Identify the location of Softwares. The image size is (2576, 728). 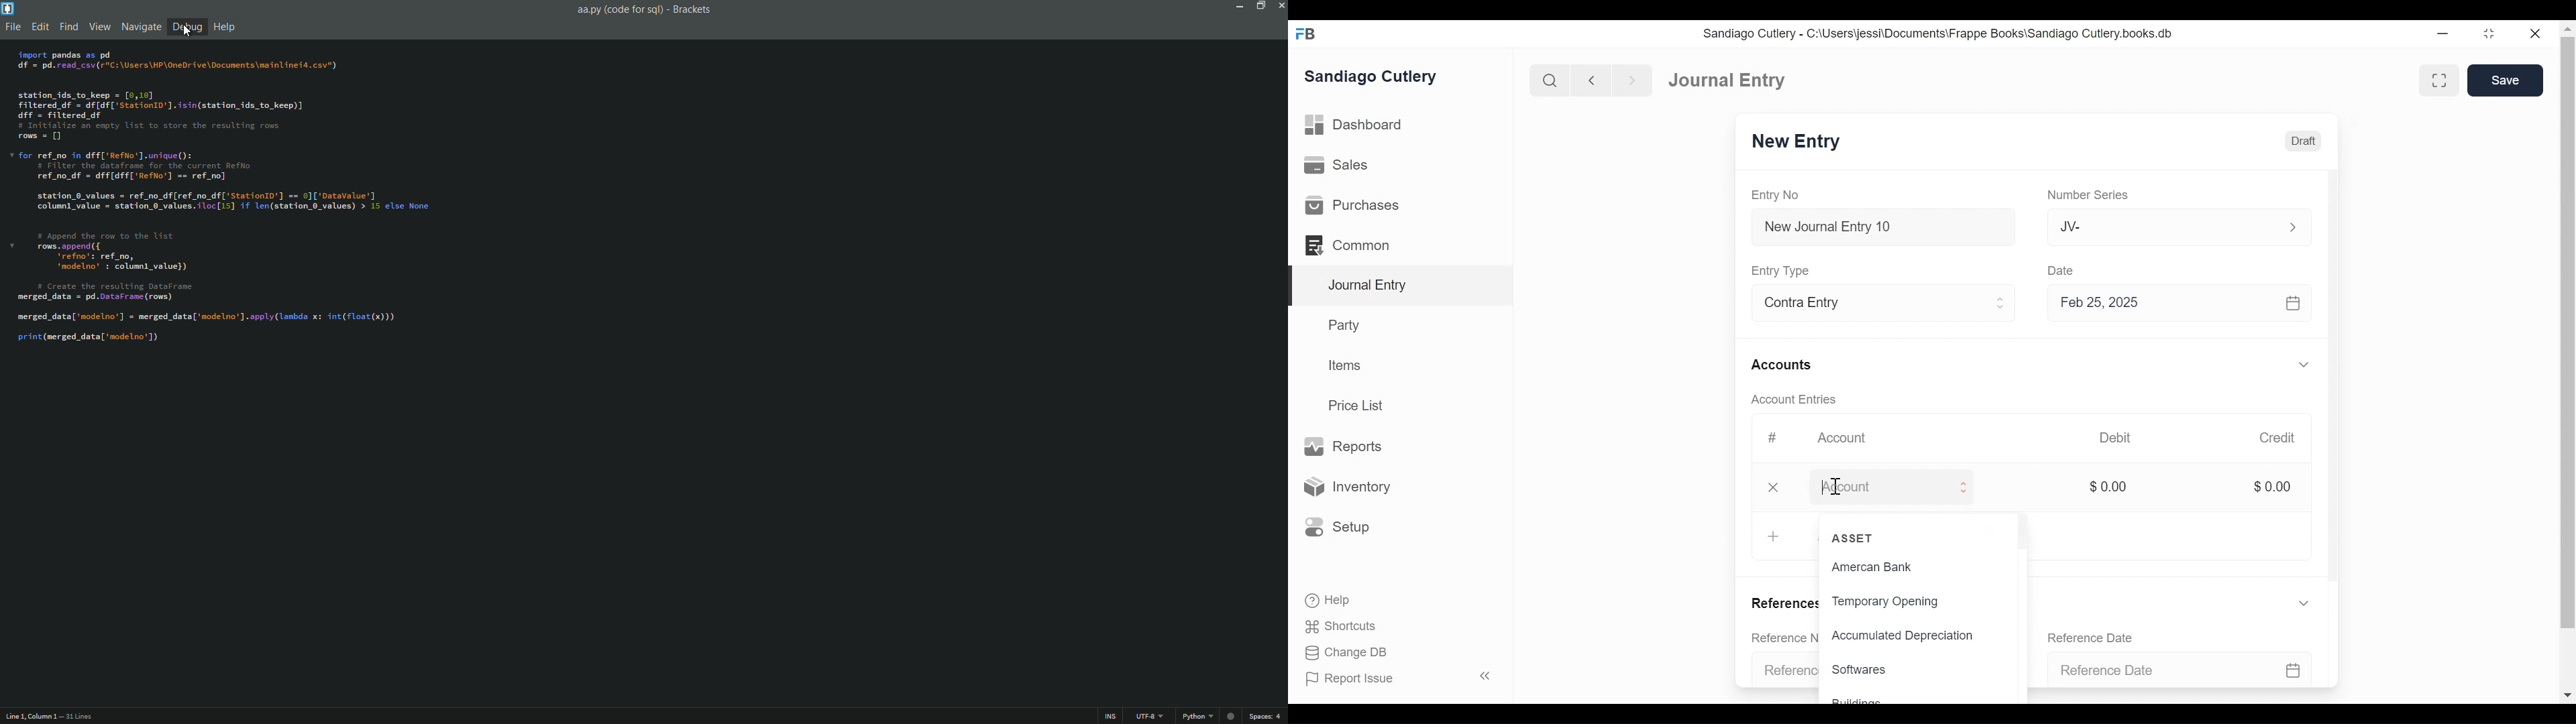
(1862, 670).